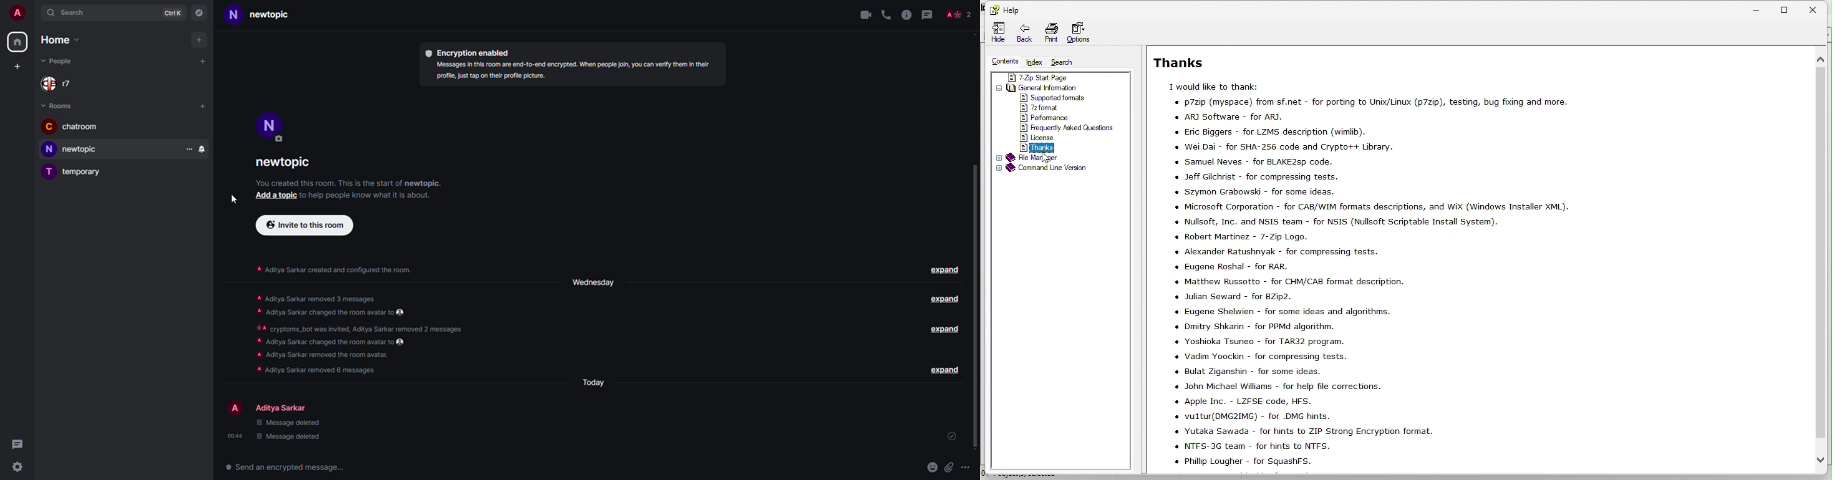 Image resolution: width=1848 pixels, height=504 pixels. I want to click on info, so click(574, 71).